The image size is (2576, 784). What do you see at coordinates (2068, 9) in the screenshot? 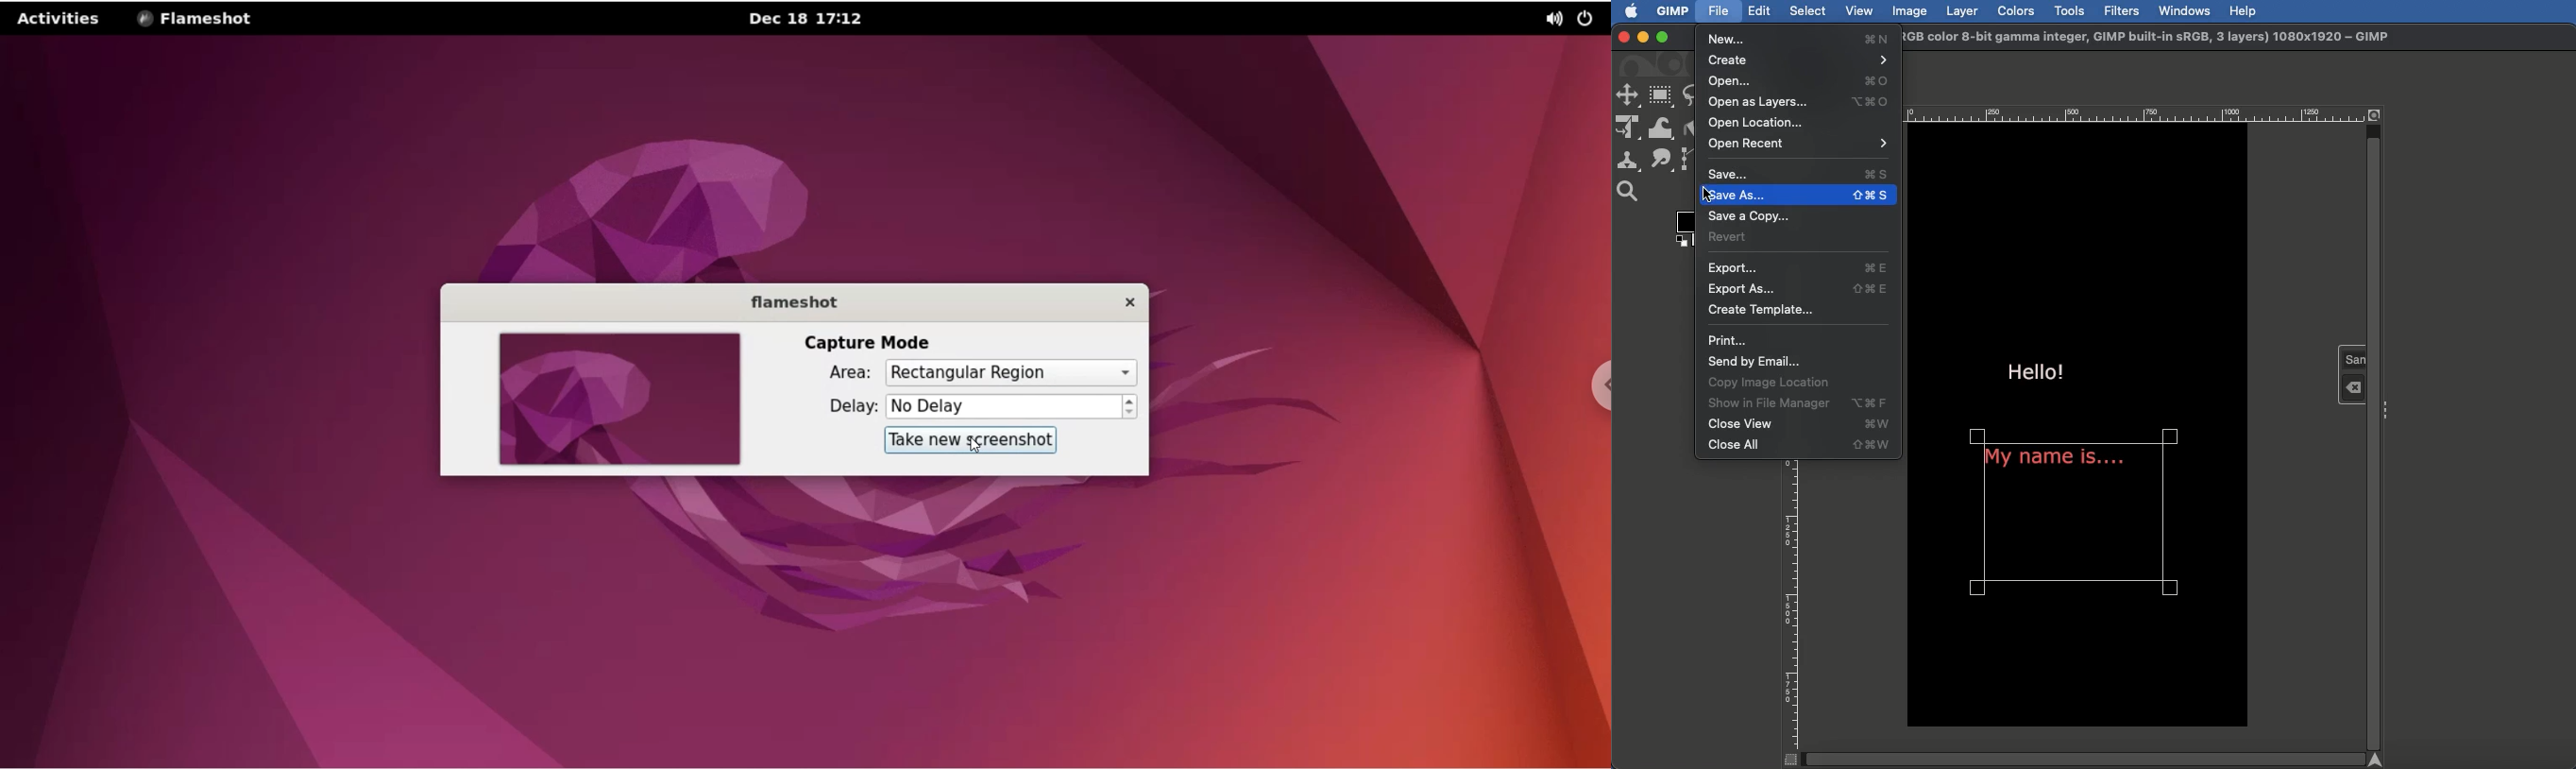
I see `Tools` at bounding box center [2068, 9].